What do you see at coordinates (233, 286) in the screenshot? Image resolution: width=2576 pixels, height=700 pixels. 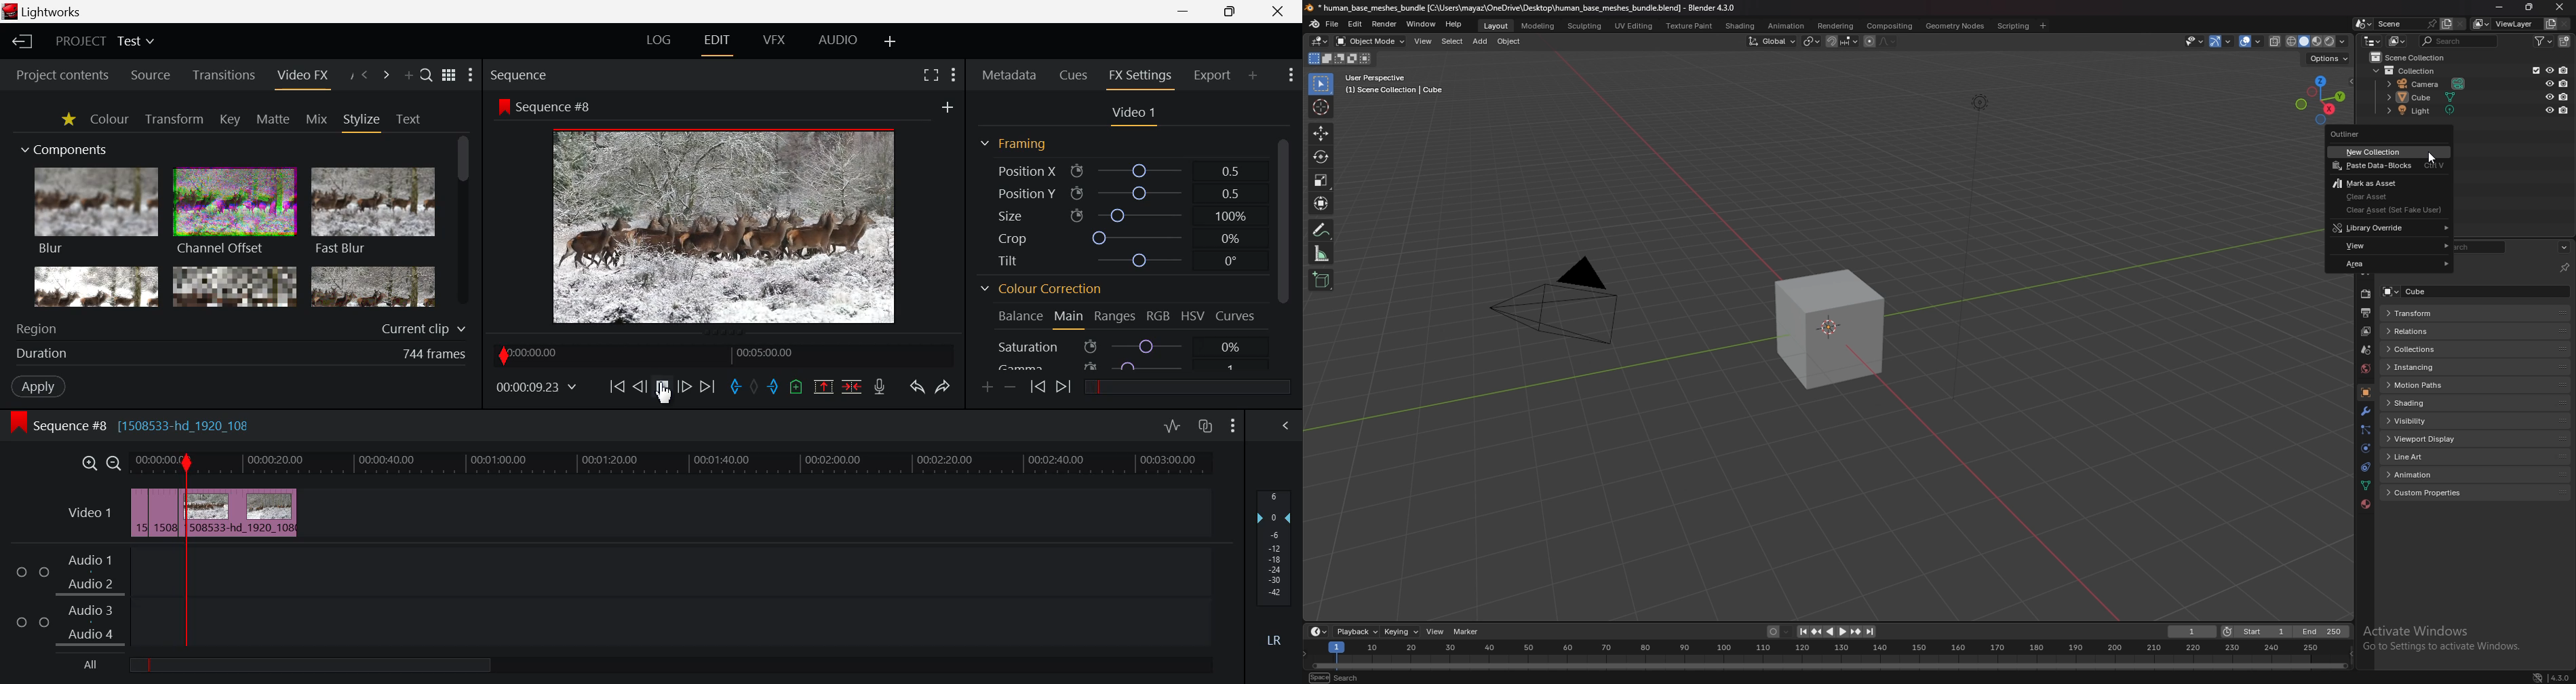 I see `Mosaic` at bounding box center [233, 286].